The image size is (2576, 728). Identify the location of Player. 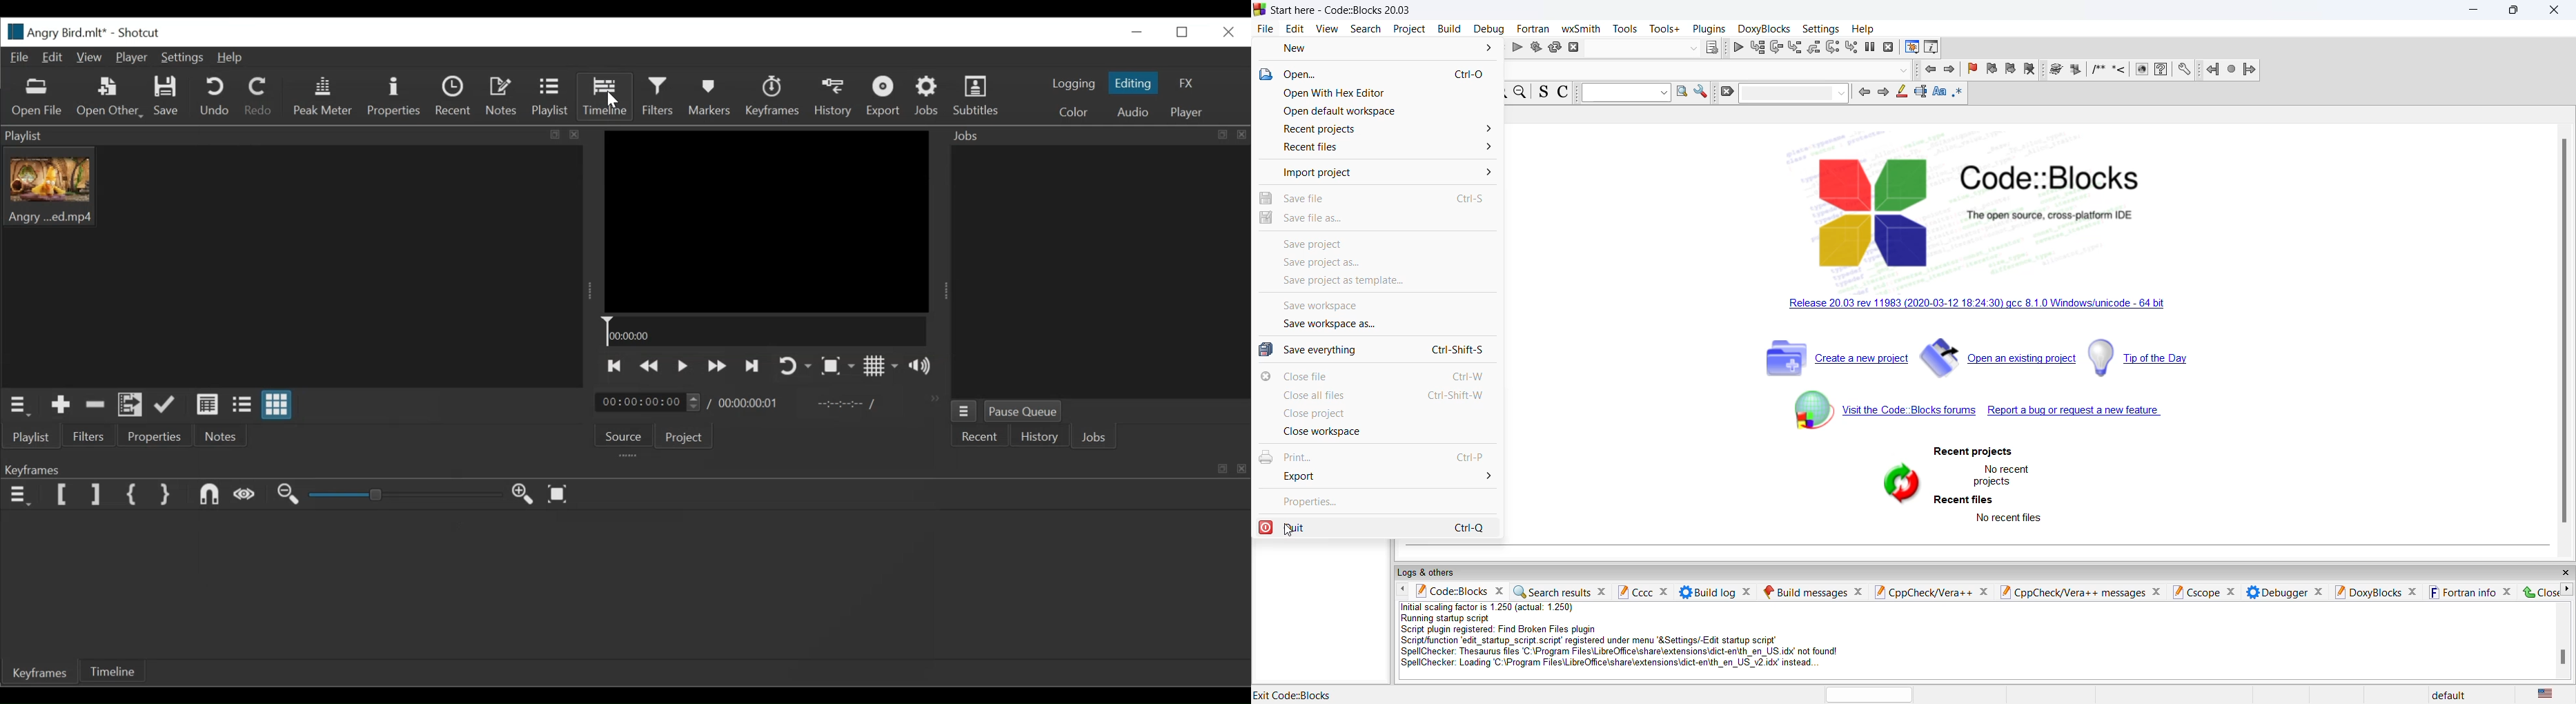
(131, 58).